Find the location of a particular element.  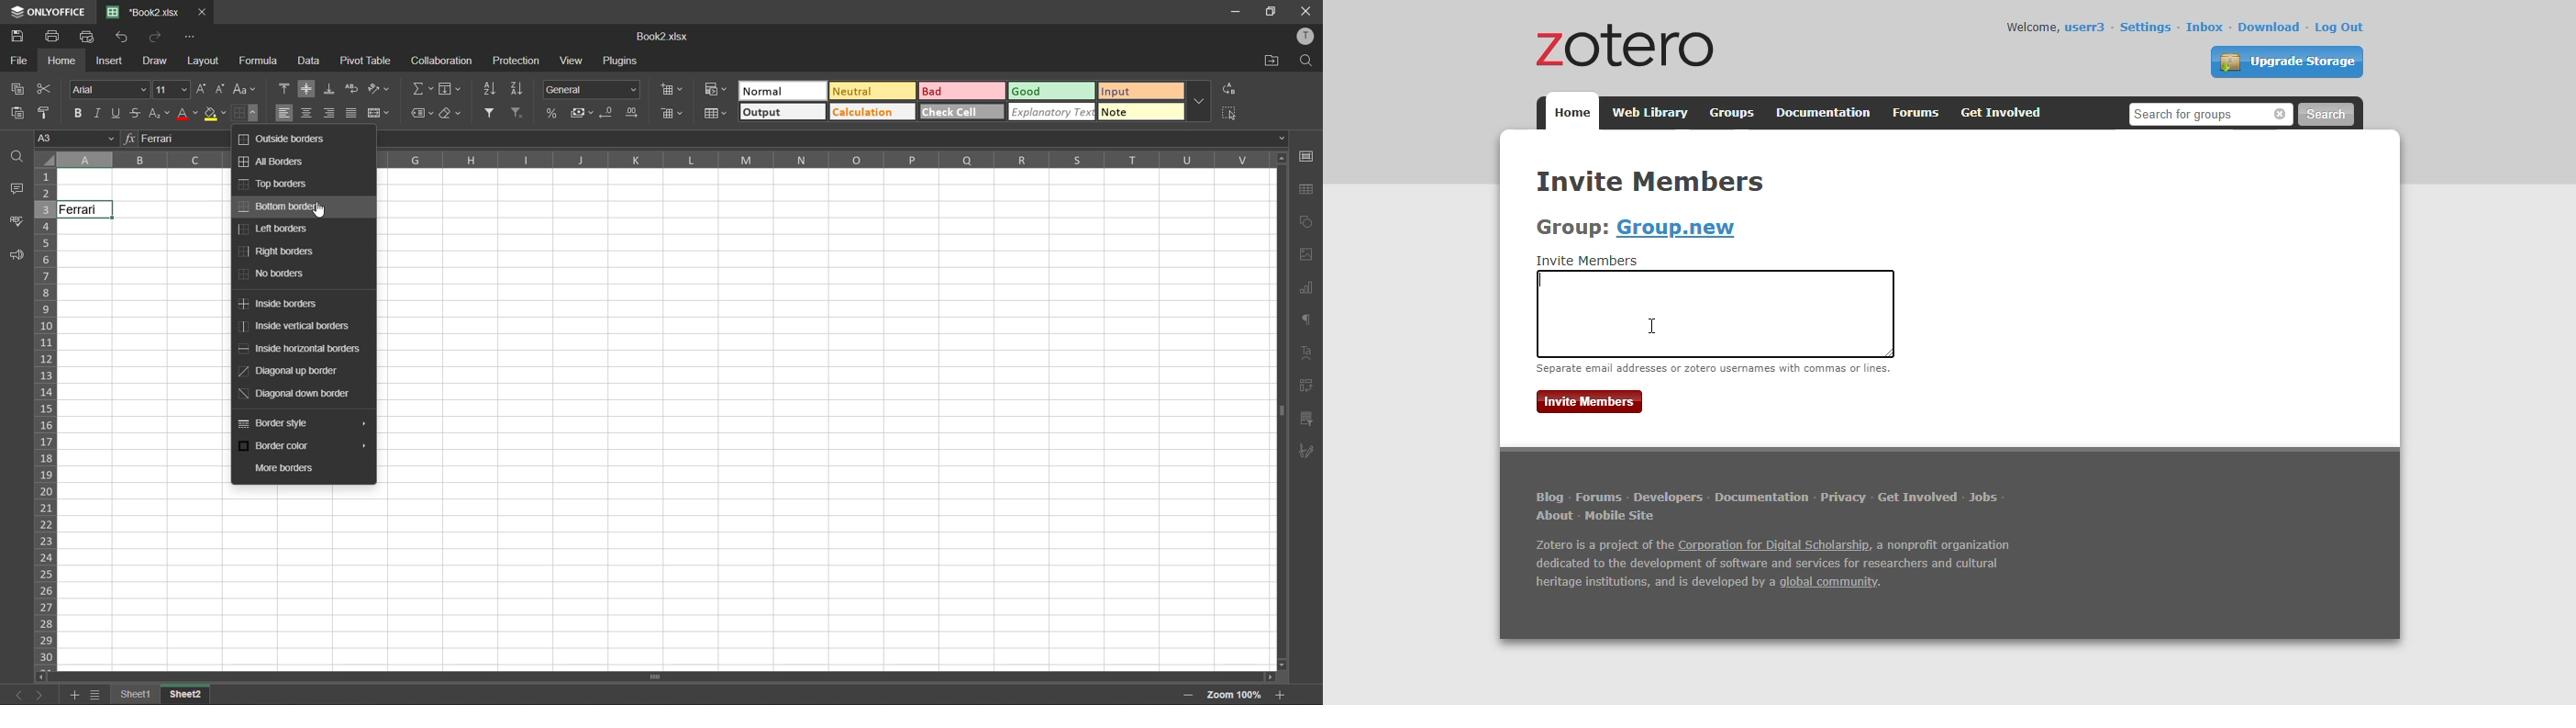

decrease decimal is located at coordinates (608, 114).